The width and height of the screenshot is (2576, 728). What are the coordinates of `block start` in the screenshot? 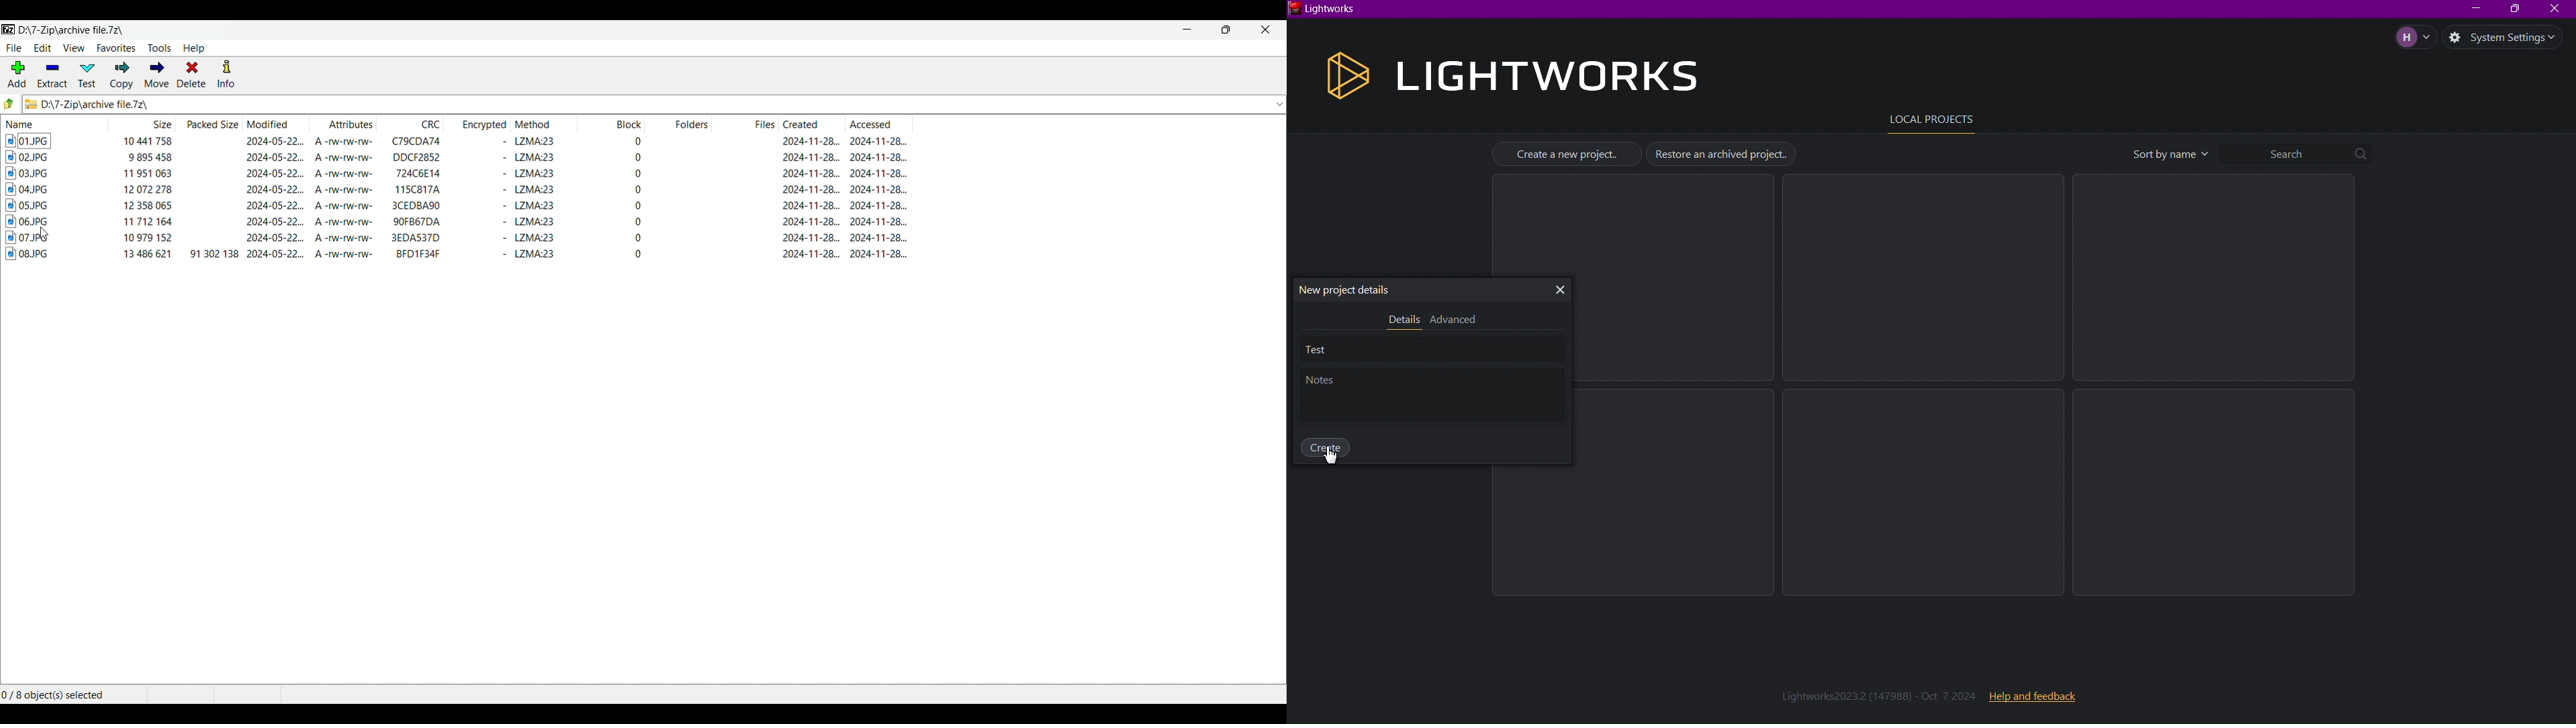 It's located at (634, 158).